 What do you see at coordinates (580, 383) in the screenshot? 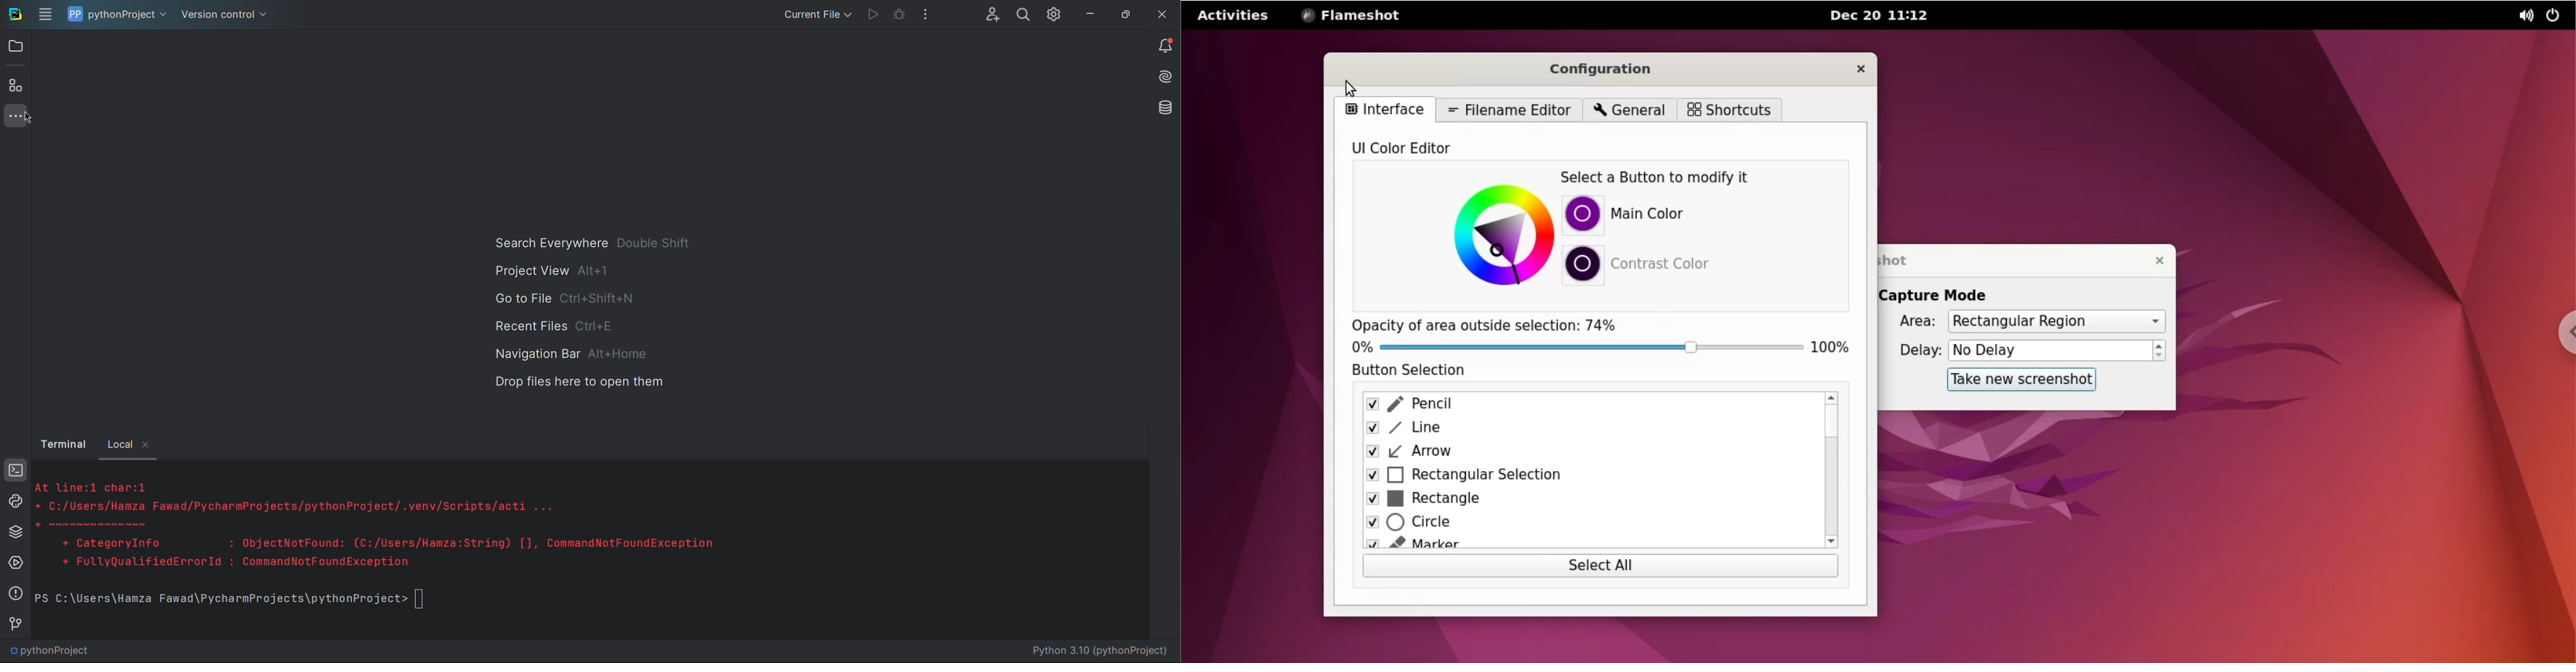
I see `Drop files here to open them` at bounding box center [580, 383].